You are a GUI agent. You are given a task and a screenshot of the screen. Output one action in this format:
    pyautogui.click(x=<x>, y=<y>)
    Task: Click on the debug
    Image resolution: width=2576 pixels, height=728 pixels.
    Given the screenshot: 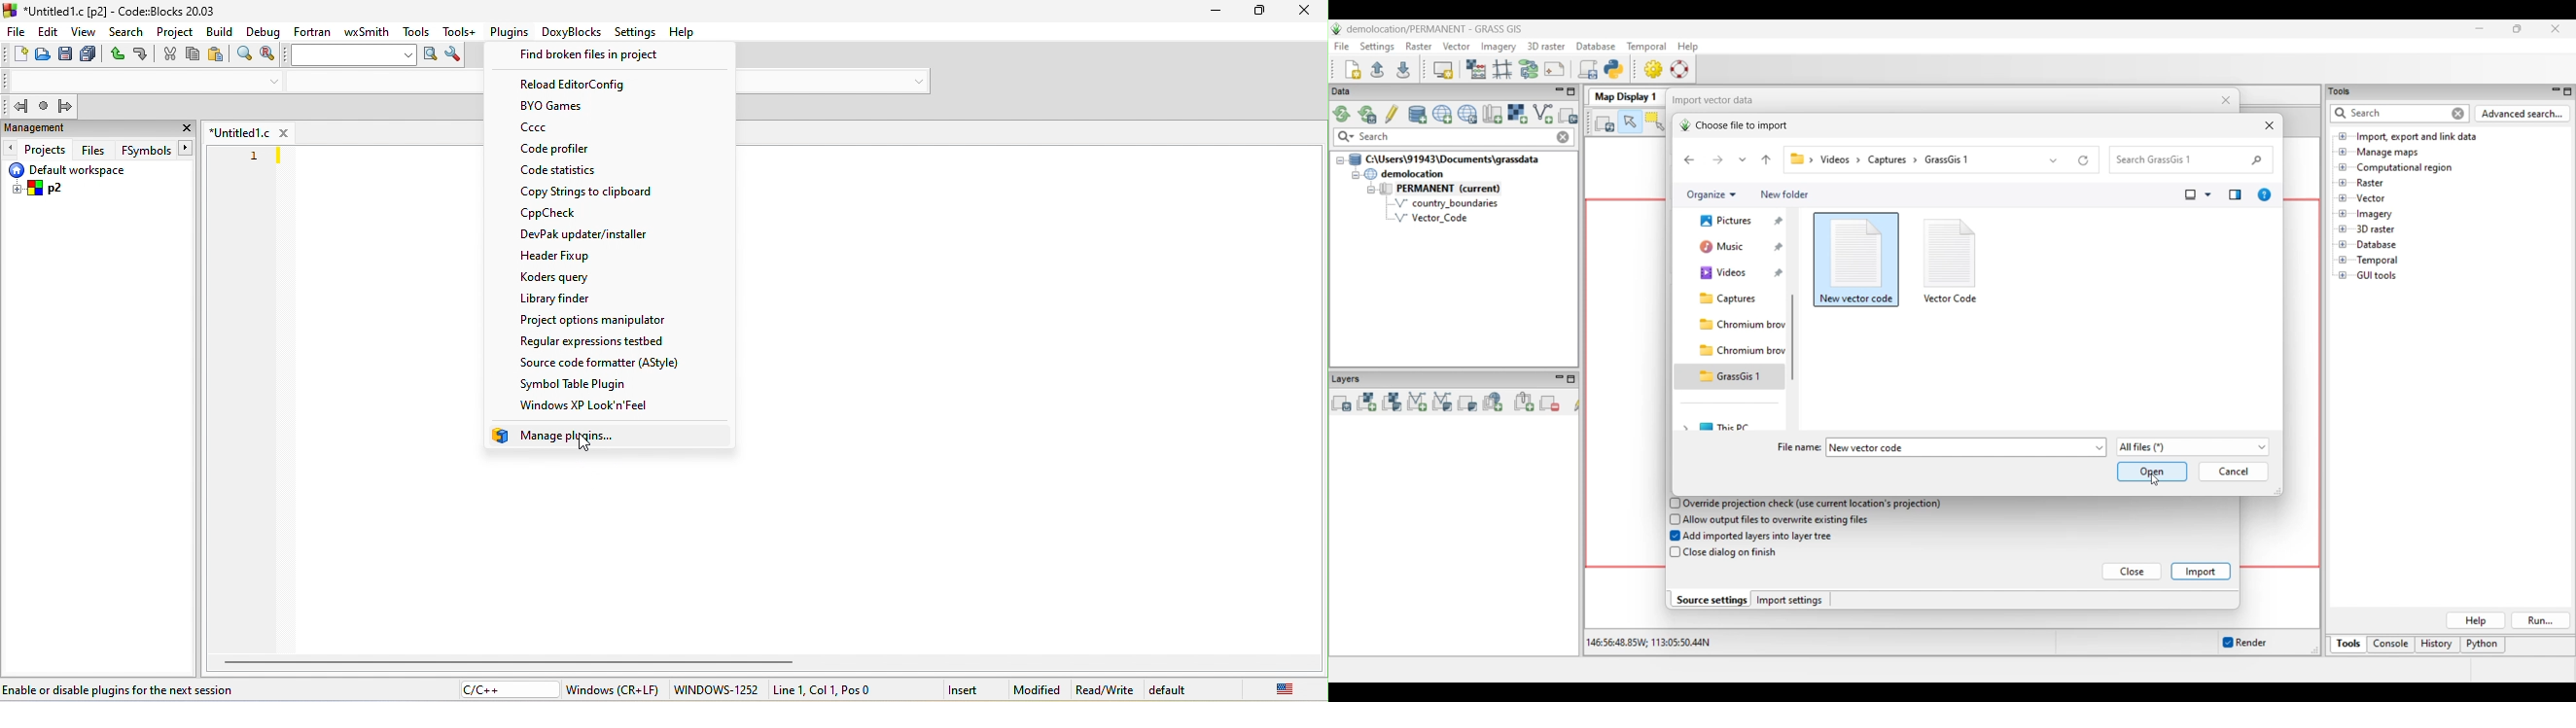 What is the action you would take?
    pyautogui.click(x=265, y=31)
    